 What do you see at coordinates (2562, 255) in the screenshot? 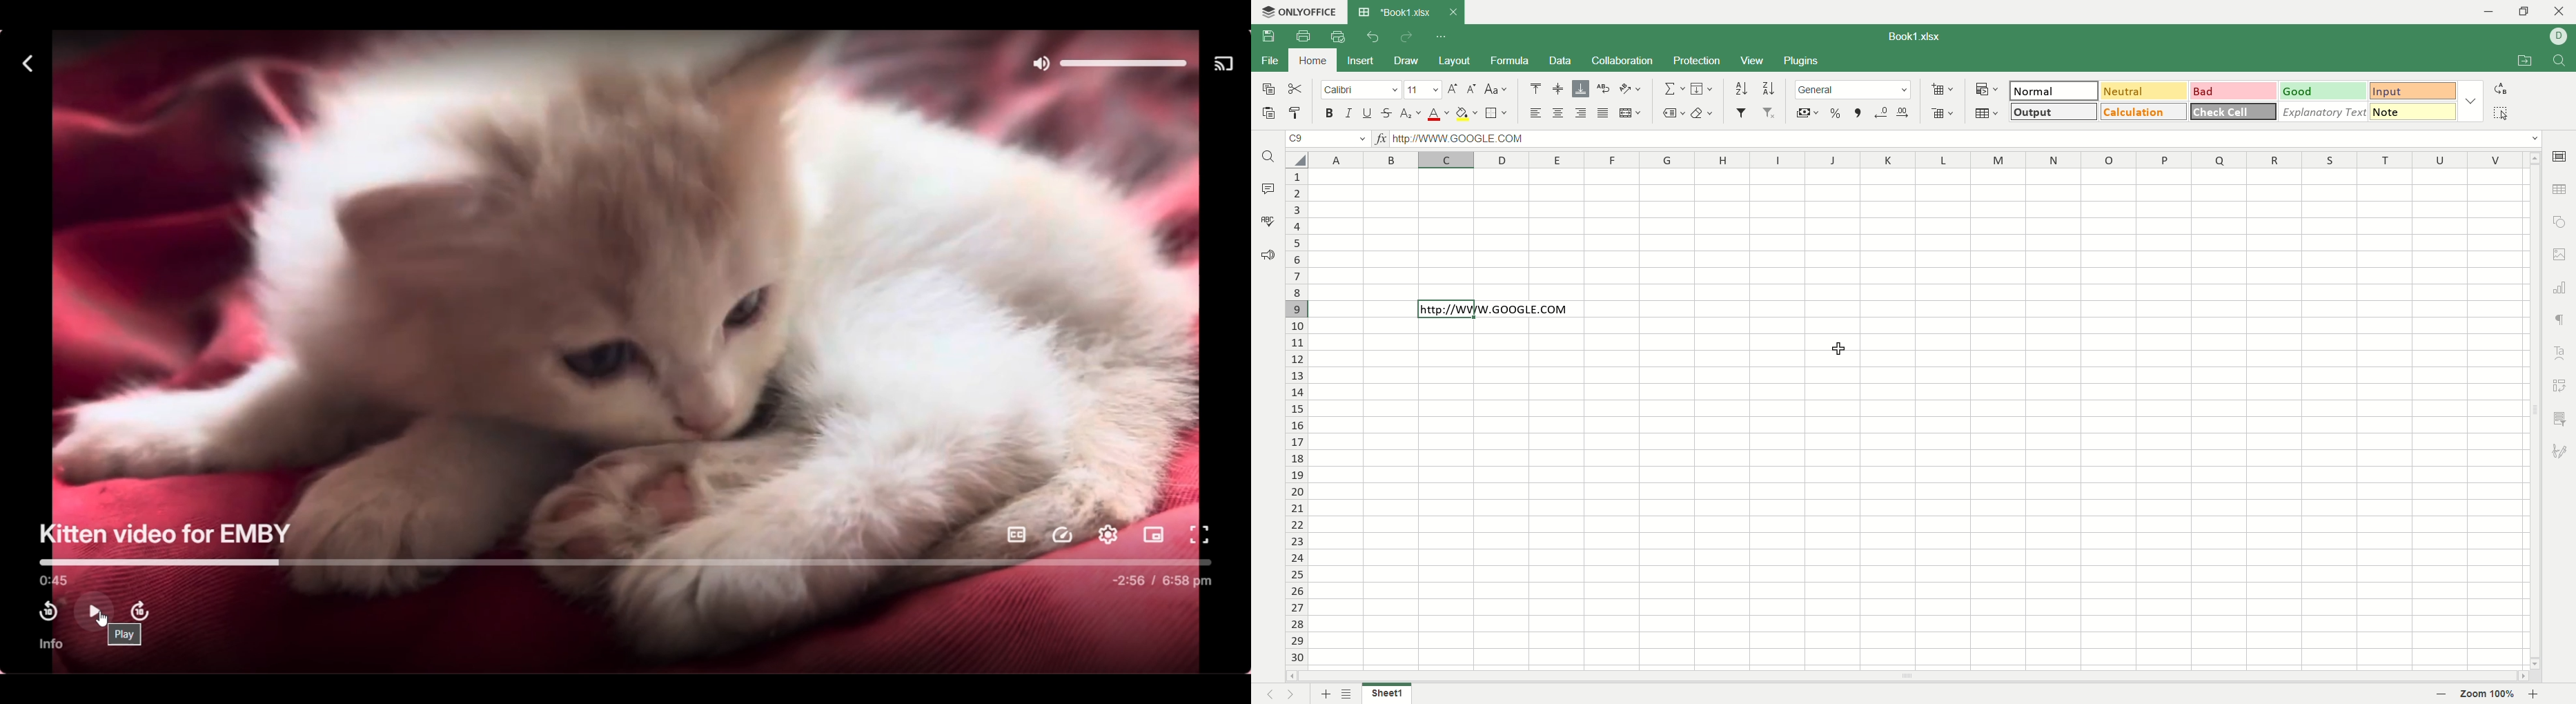
I see `image settings` at bounding box center [2562, 255].